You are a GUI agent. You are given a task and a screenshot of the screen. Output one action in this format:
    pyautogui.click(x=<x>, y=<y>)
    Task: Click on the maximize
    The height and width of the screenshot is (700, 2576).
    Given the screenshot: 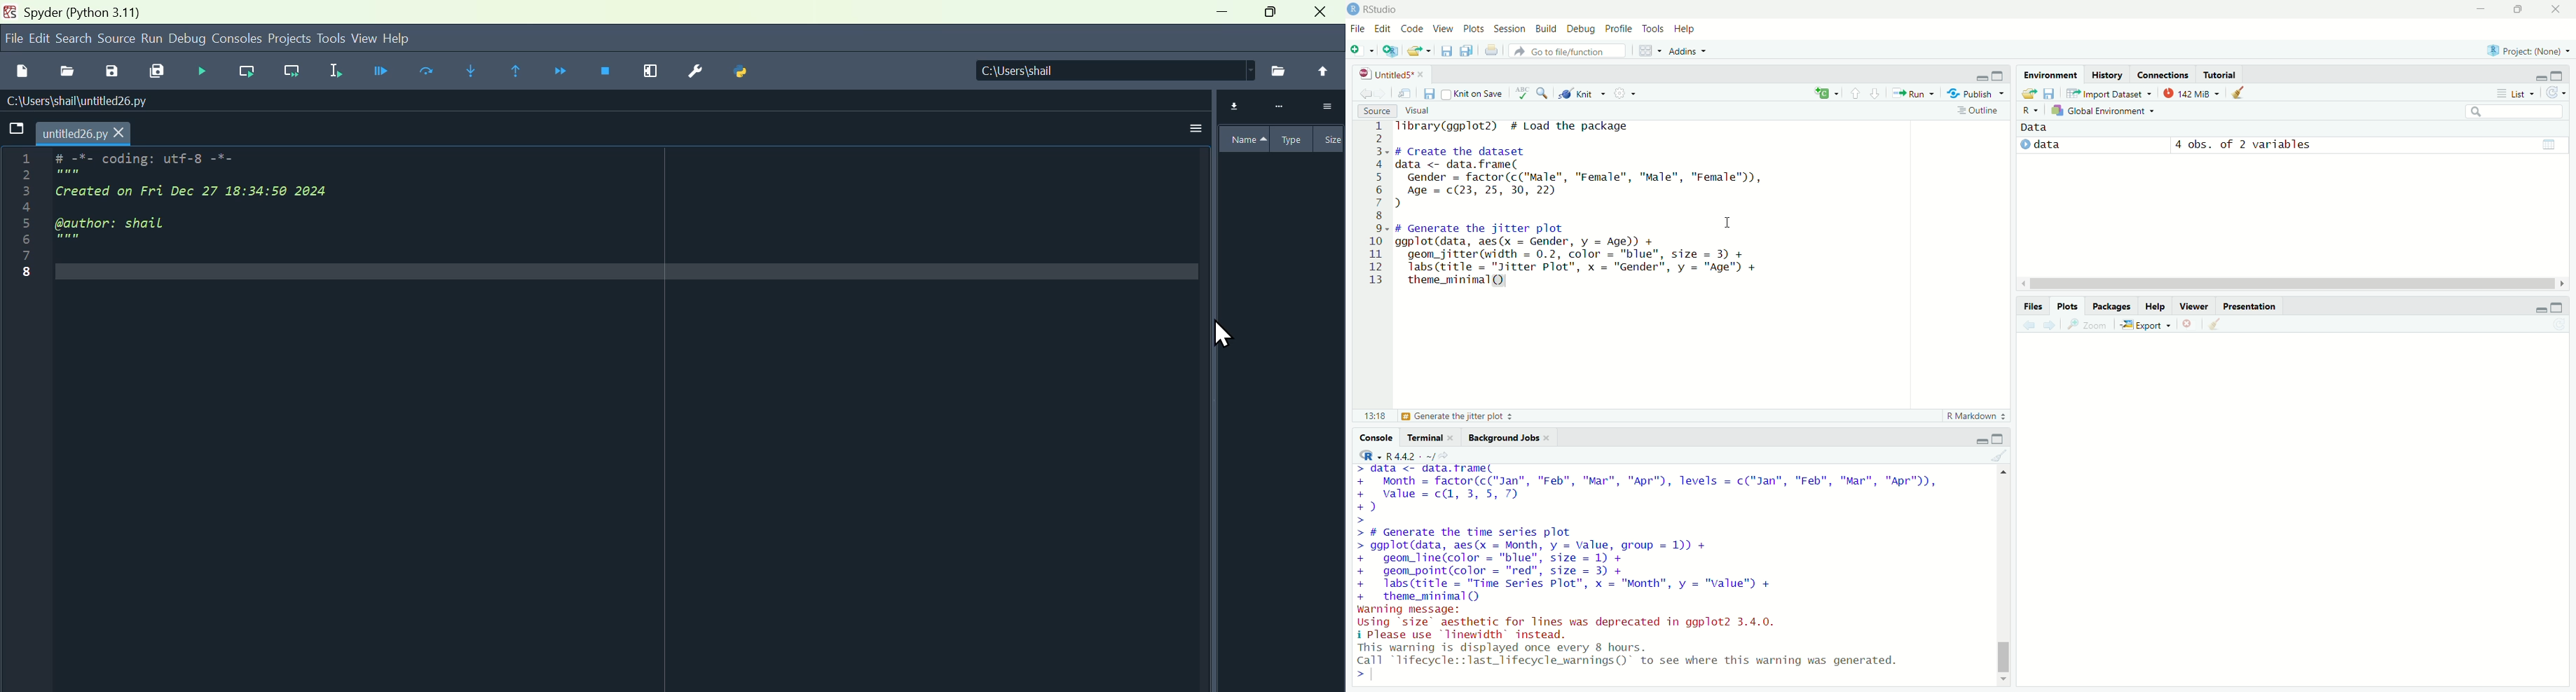 What is the action you would take?
    pyautogui.click(x=2001, y=74)
    